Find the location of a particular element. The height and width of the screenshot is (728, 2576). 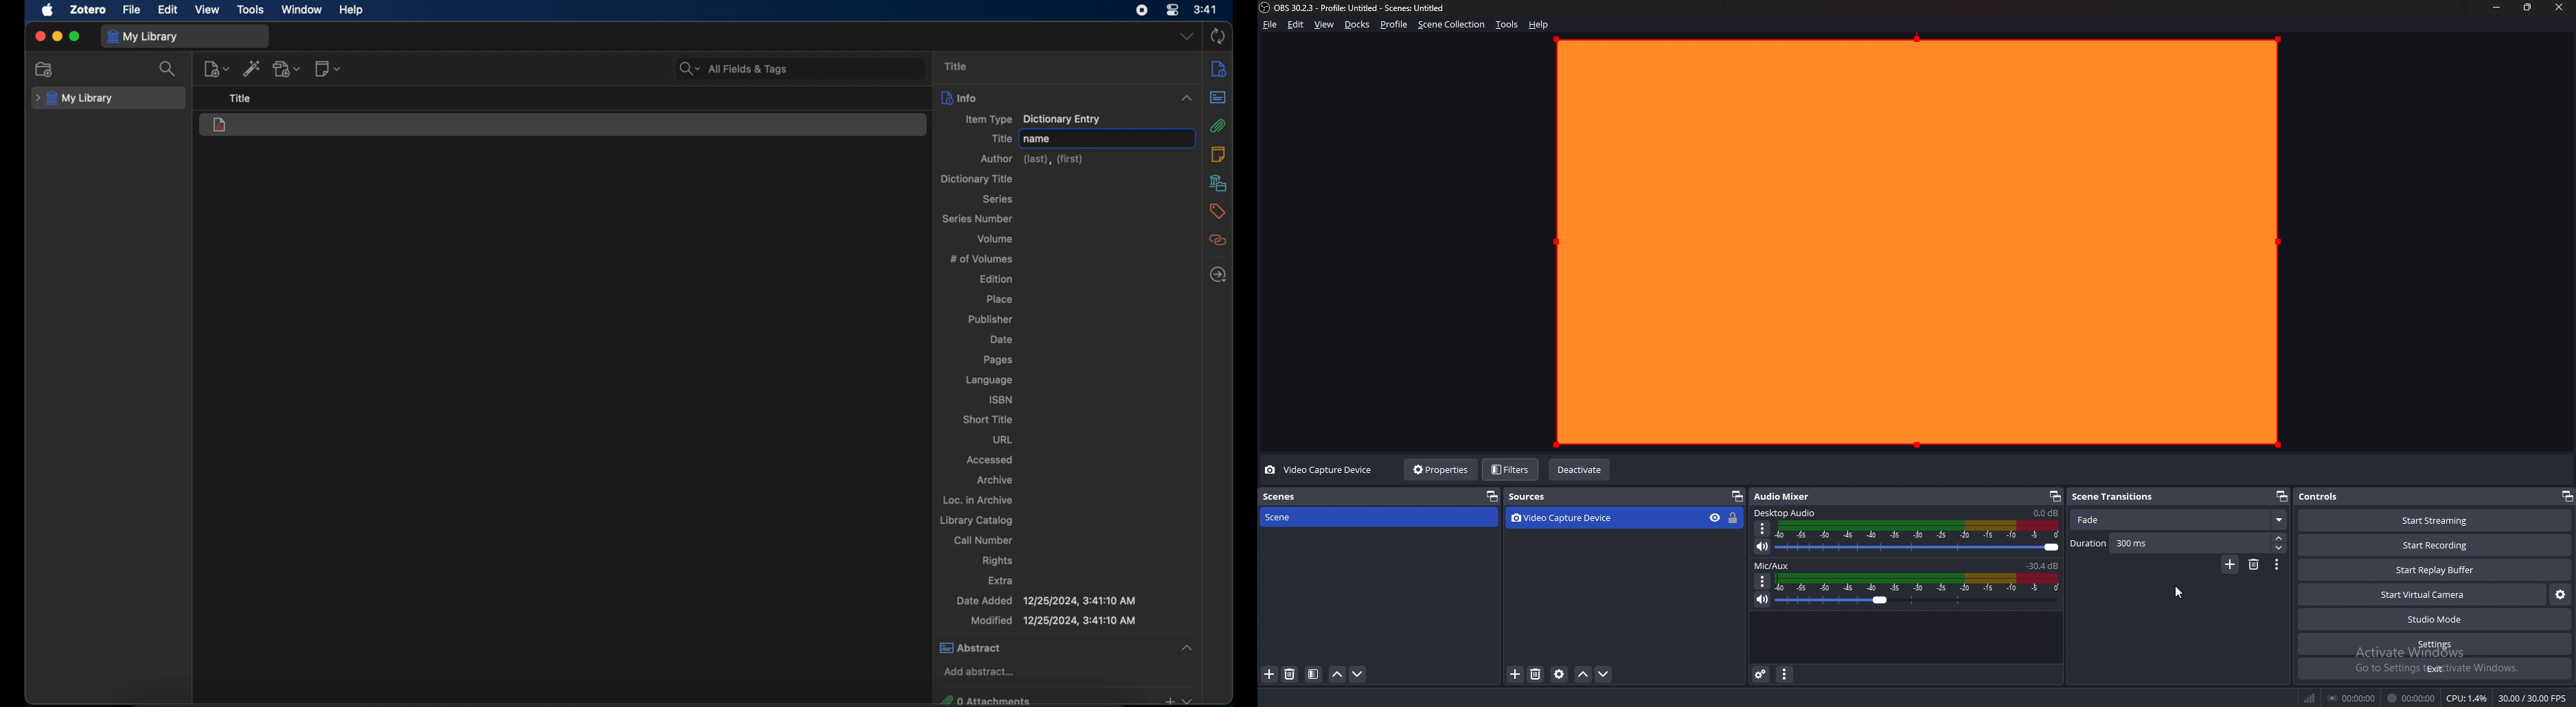

pop out is located at coordinates (1735, 497).